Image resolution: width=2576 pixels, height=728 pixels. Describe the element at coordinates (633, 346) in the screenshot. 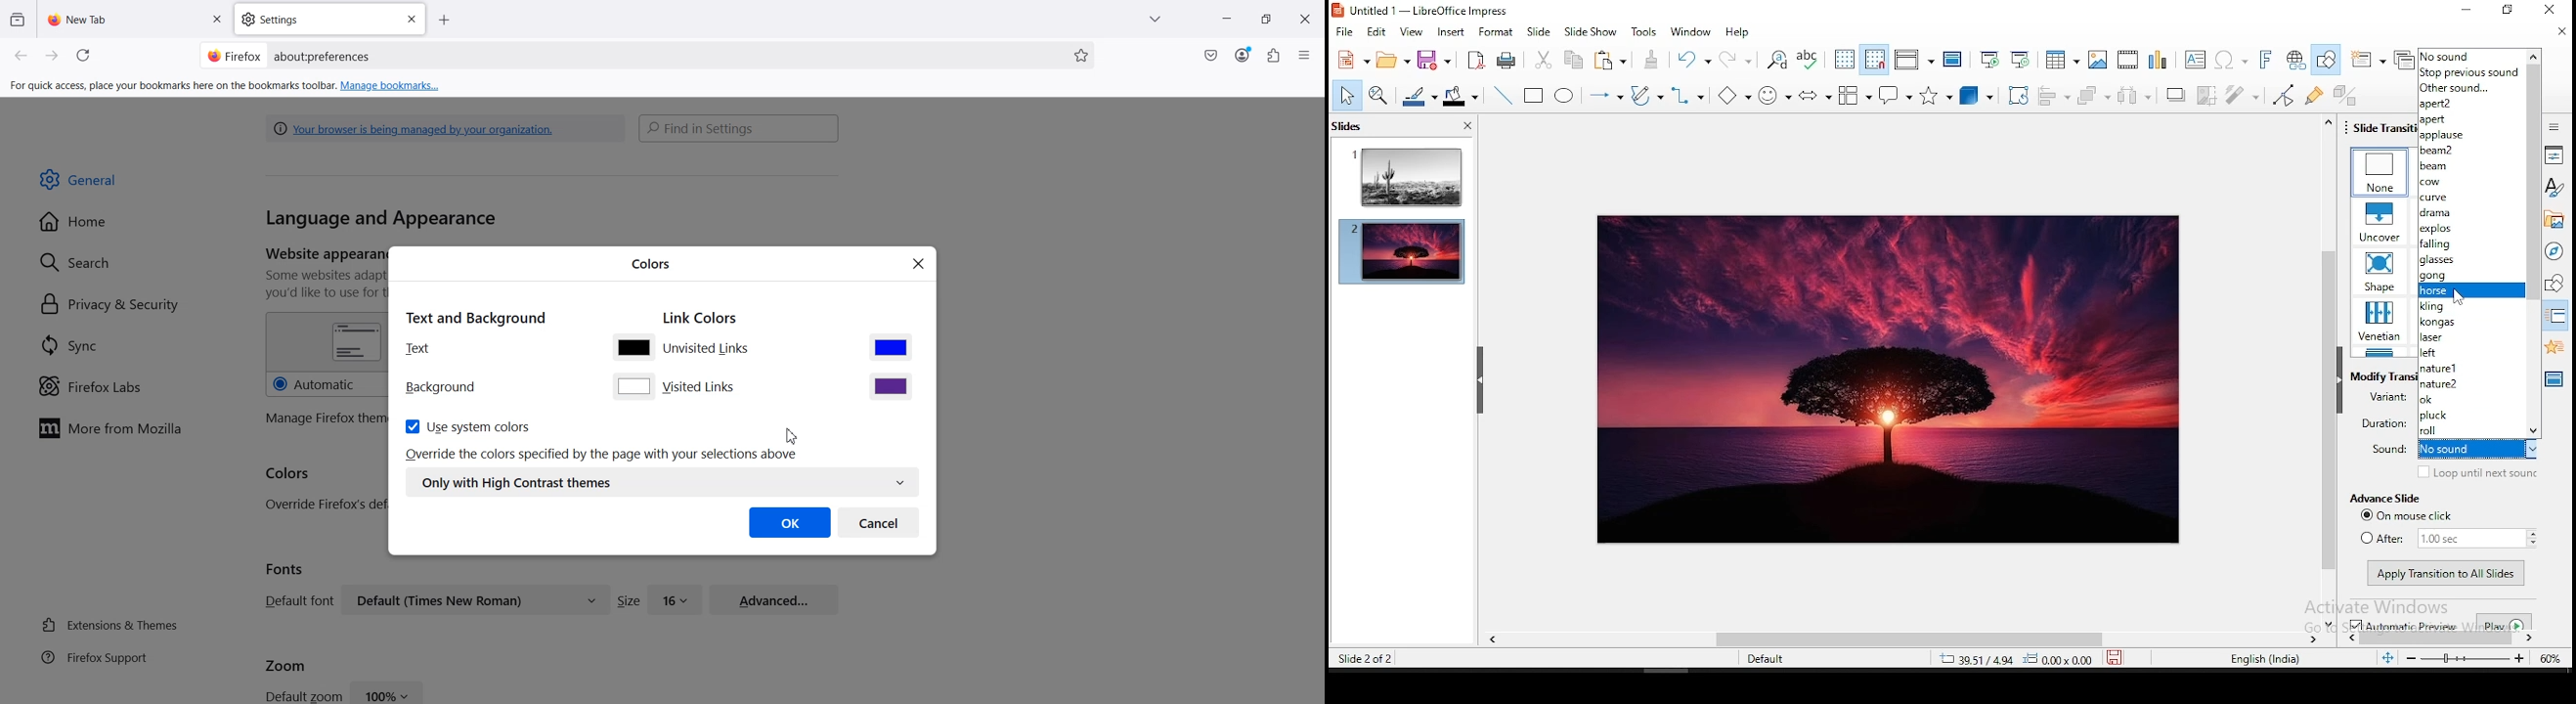

I see `Choose Color` at that location.